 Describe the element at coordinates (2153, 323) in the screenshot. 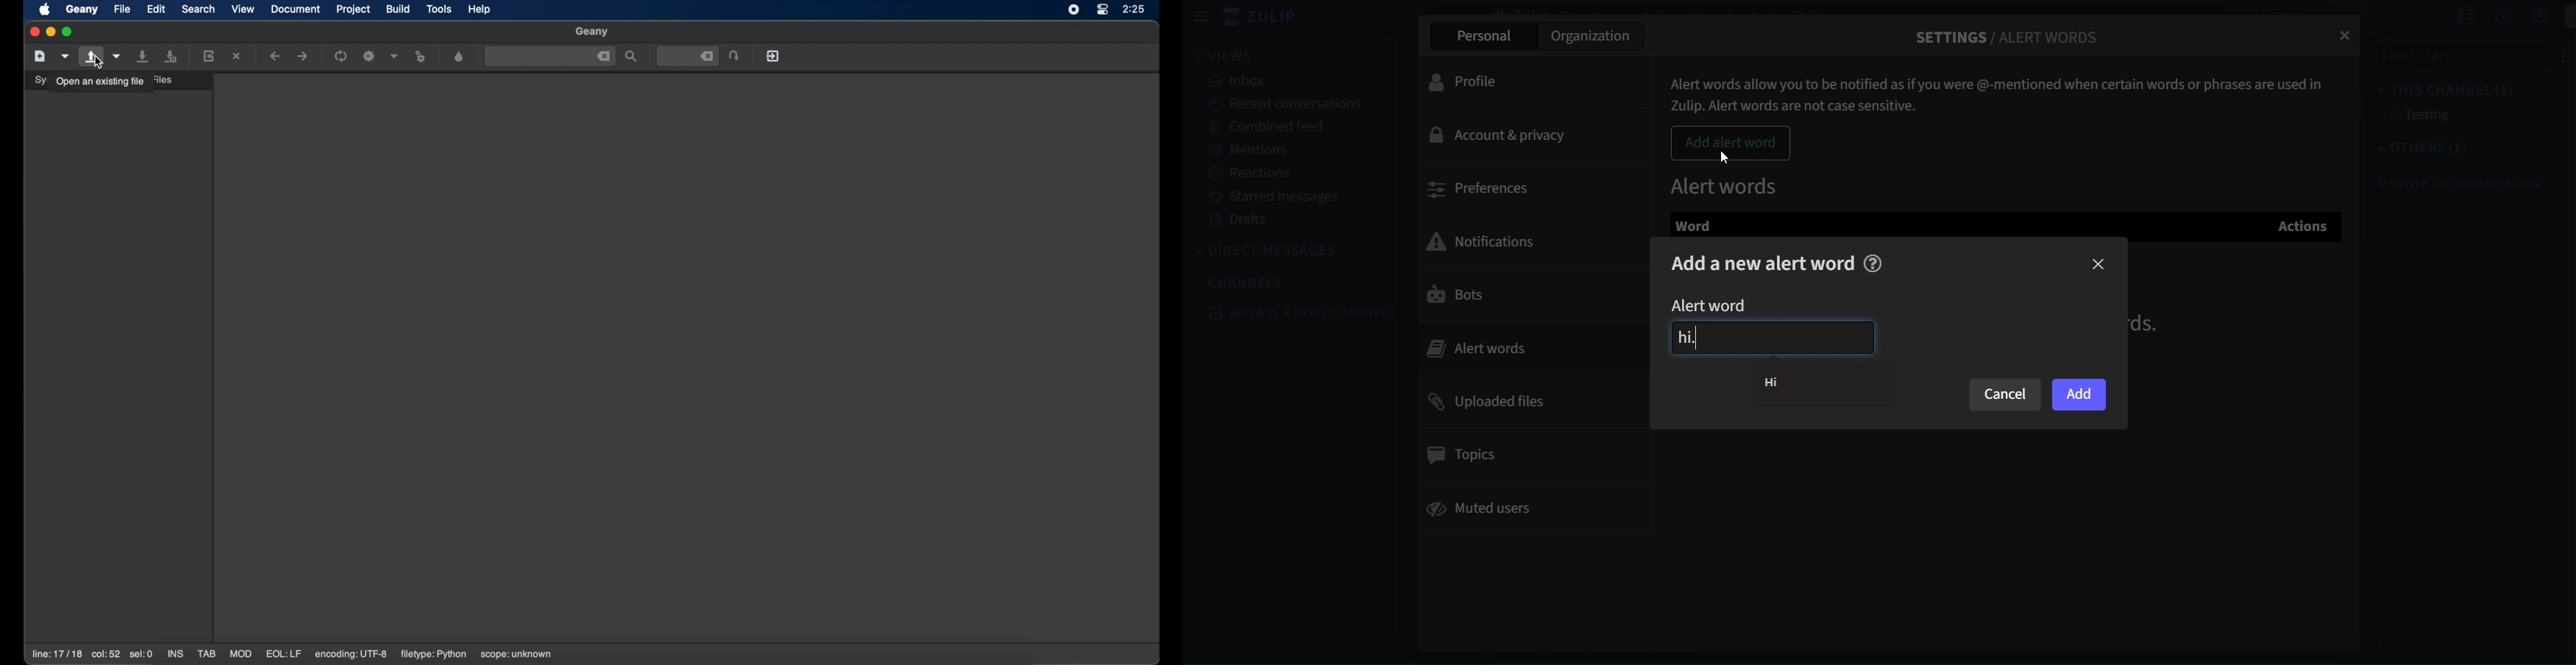

I see `ds` at that location.